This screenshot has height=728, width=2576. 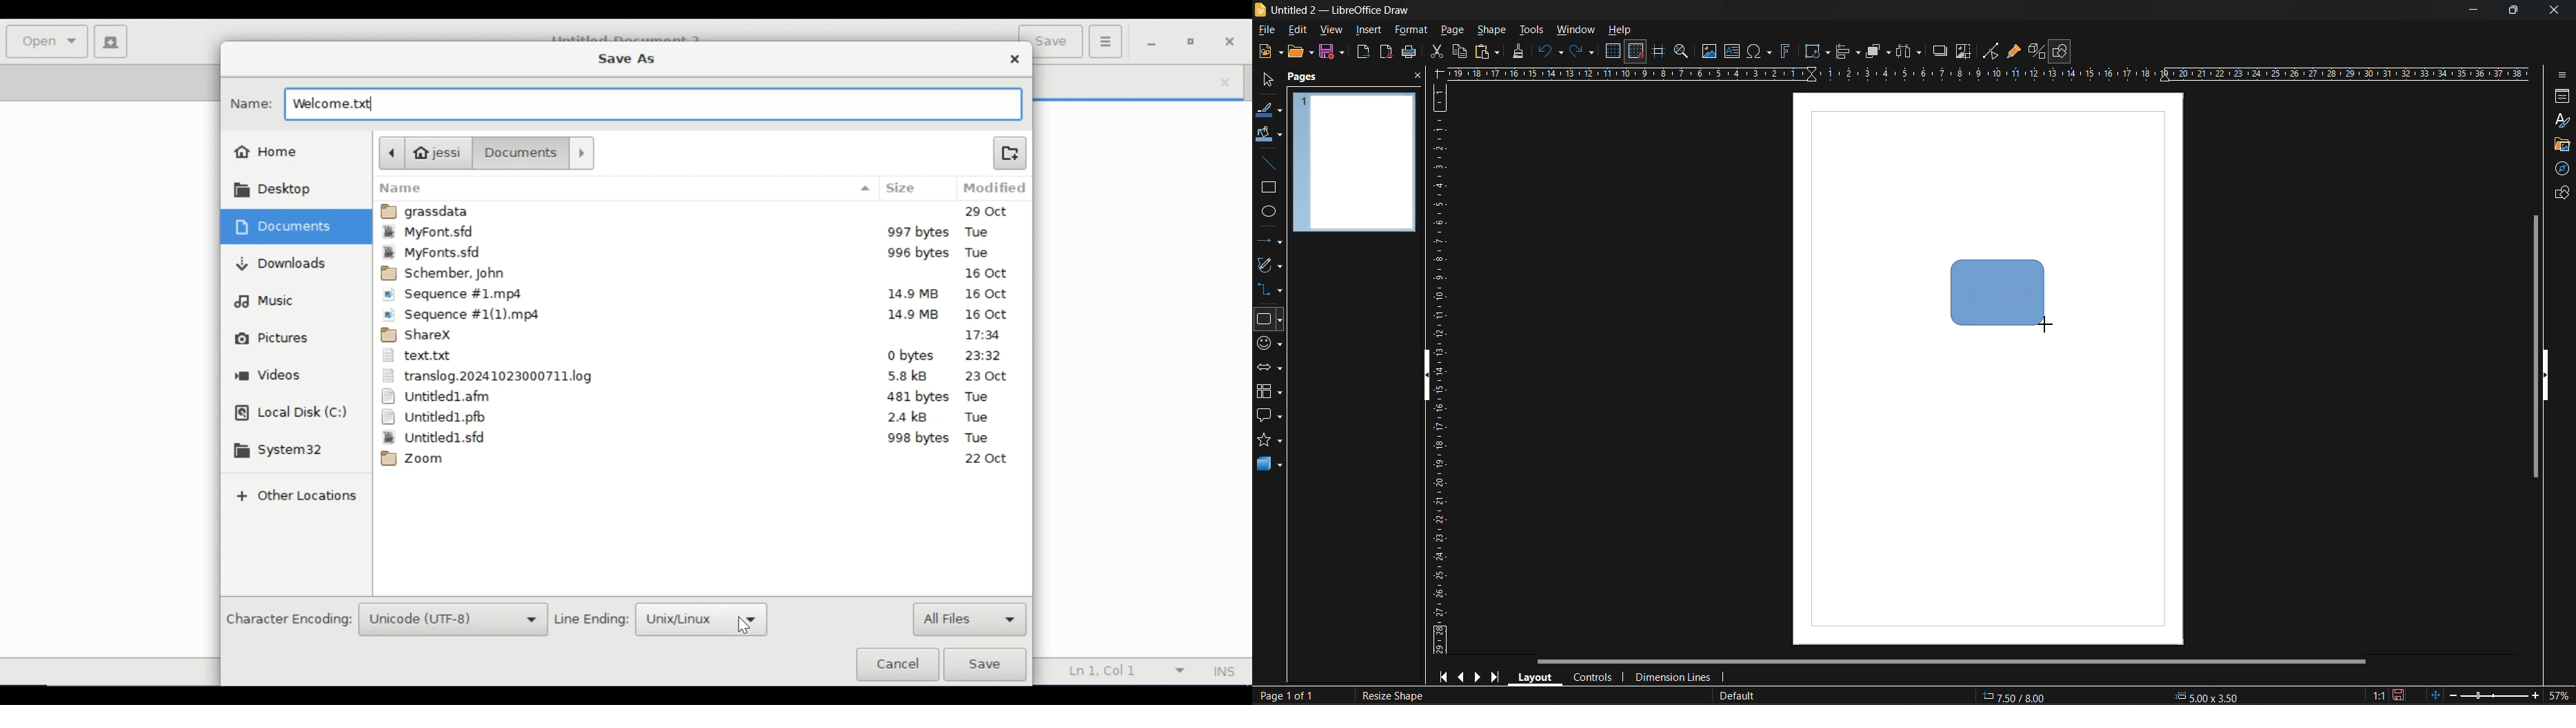 What do you see at coordinates (699, 296) in the screenshot?
I see `Sequence #1mp4 14.9 MB 16Oct` at bounding box center [699, 296].